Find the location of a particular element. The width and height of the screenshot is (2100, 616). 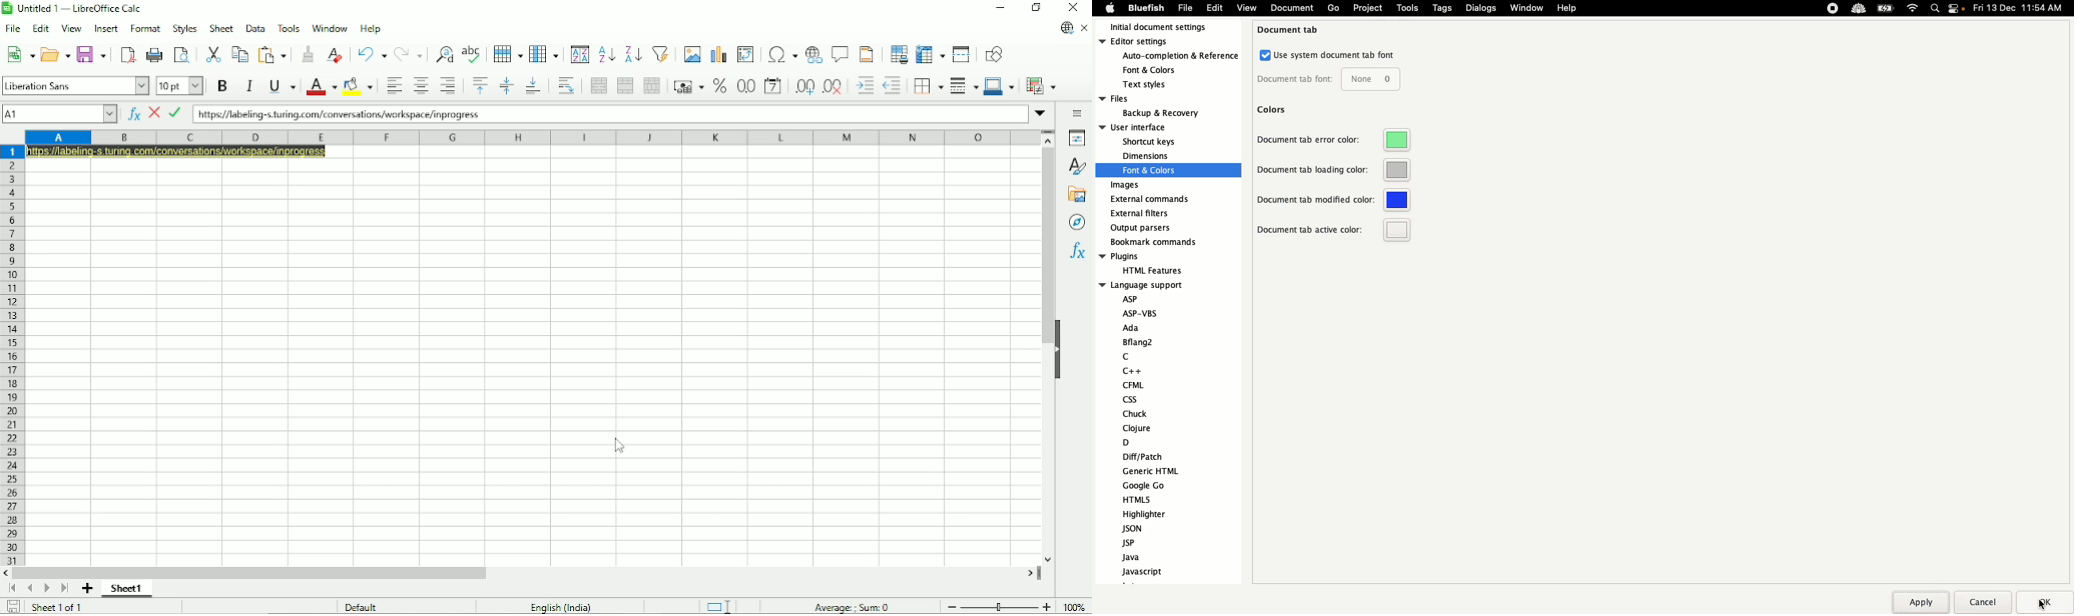

File is located at coordinates (1185, 8).